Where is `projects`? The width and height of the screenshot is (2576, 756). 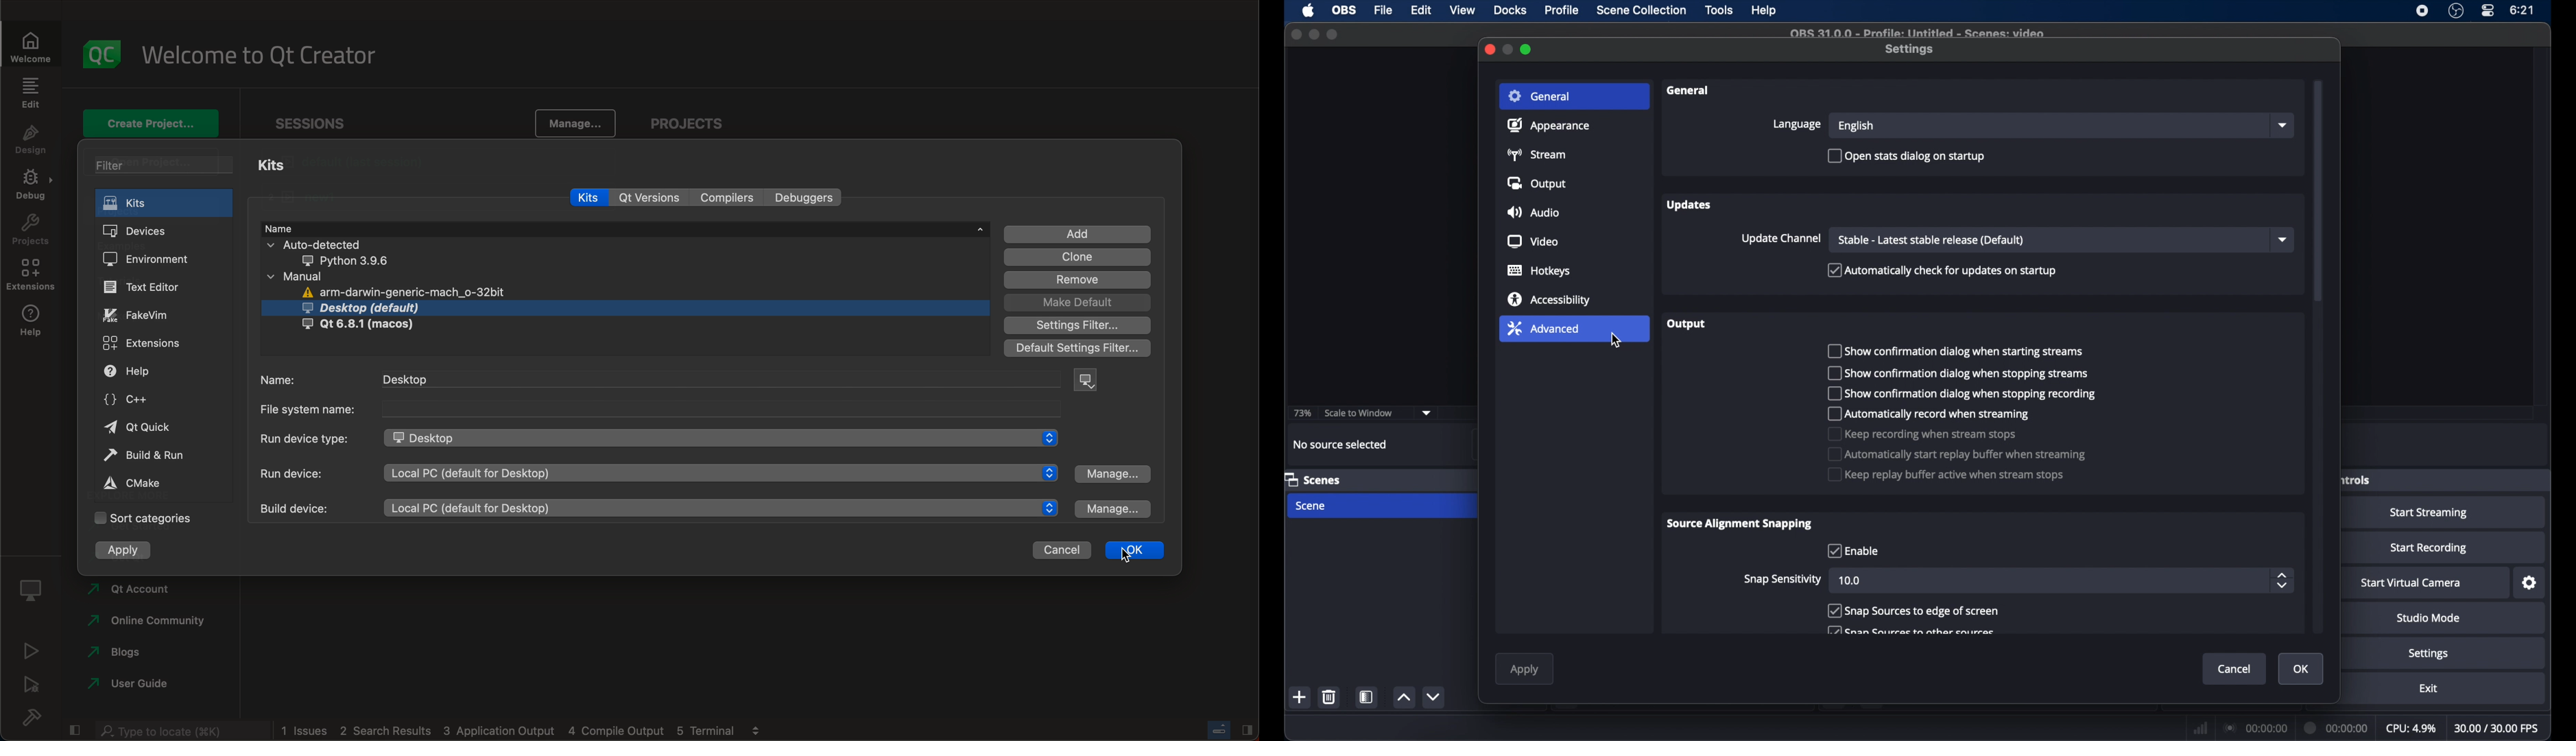
projects is located at coordinates (693, 119).